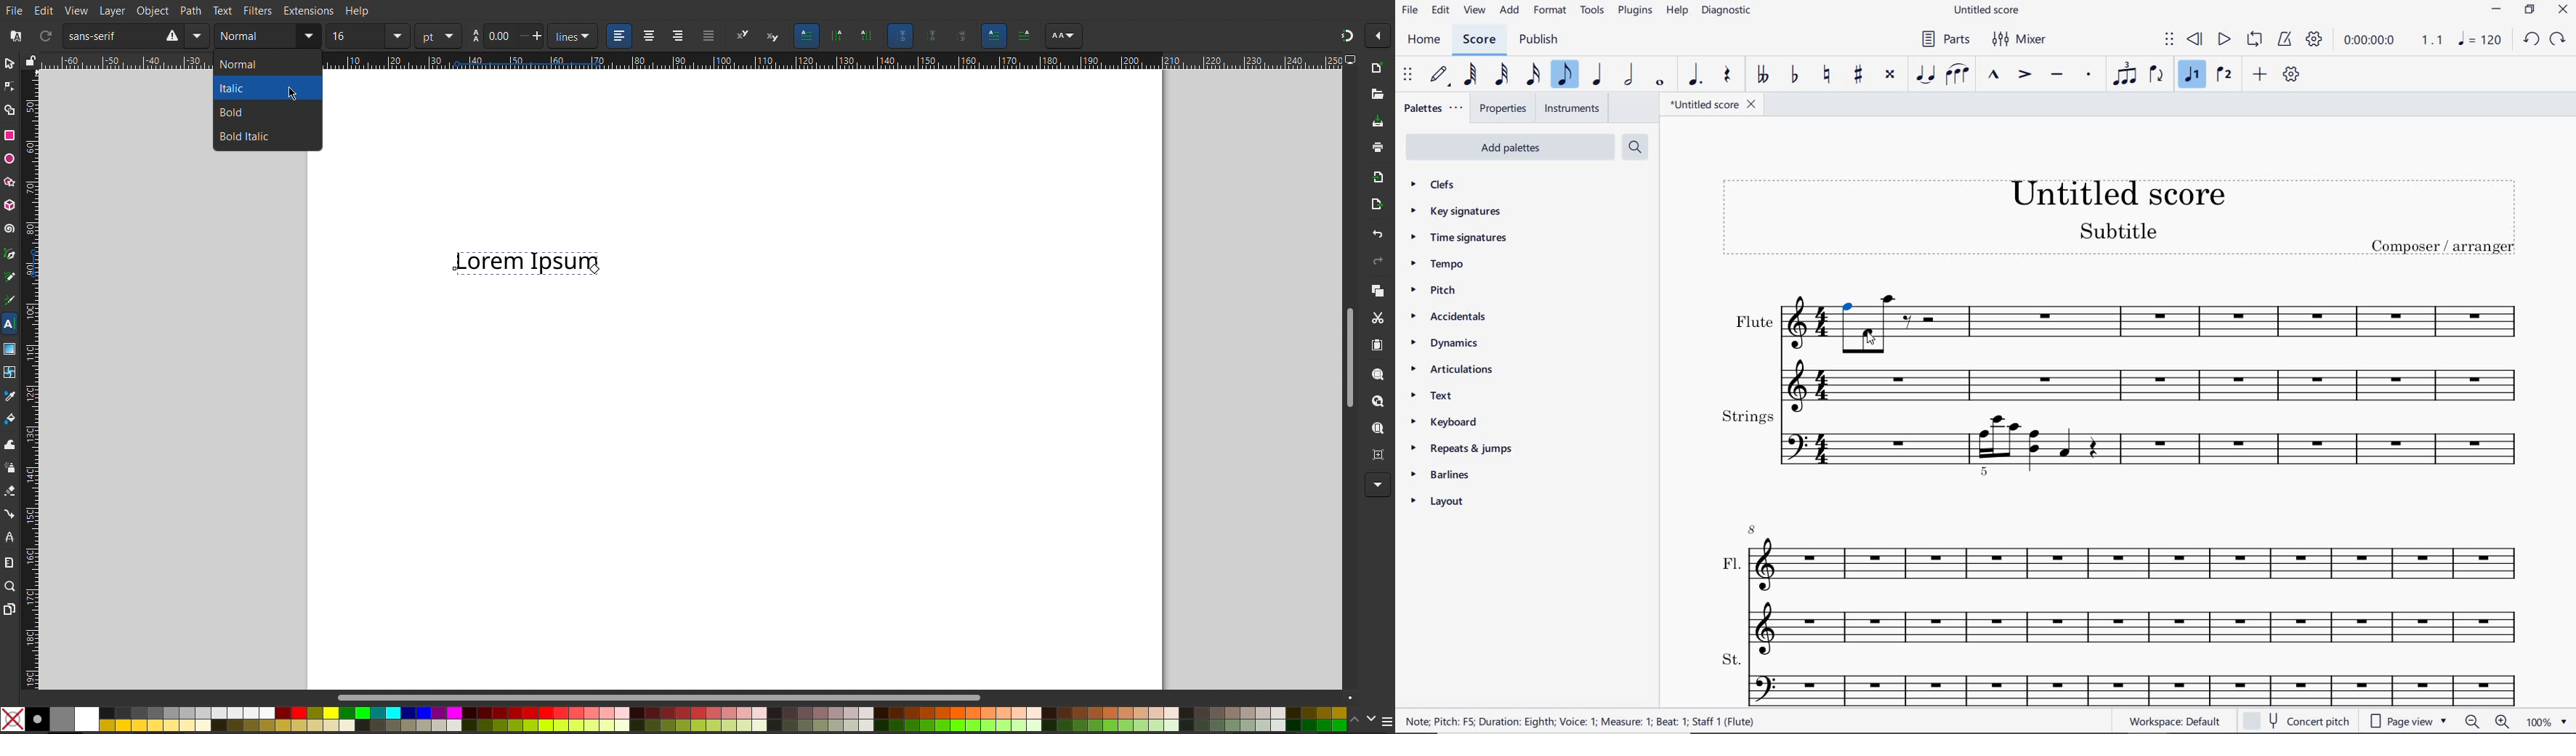  What do you see at coordinates (1439, 397) in the screenshot?
I see `text` at bounding box center [1439, 397].